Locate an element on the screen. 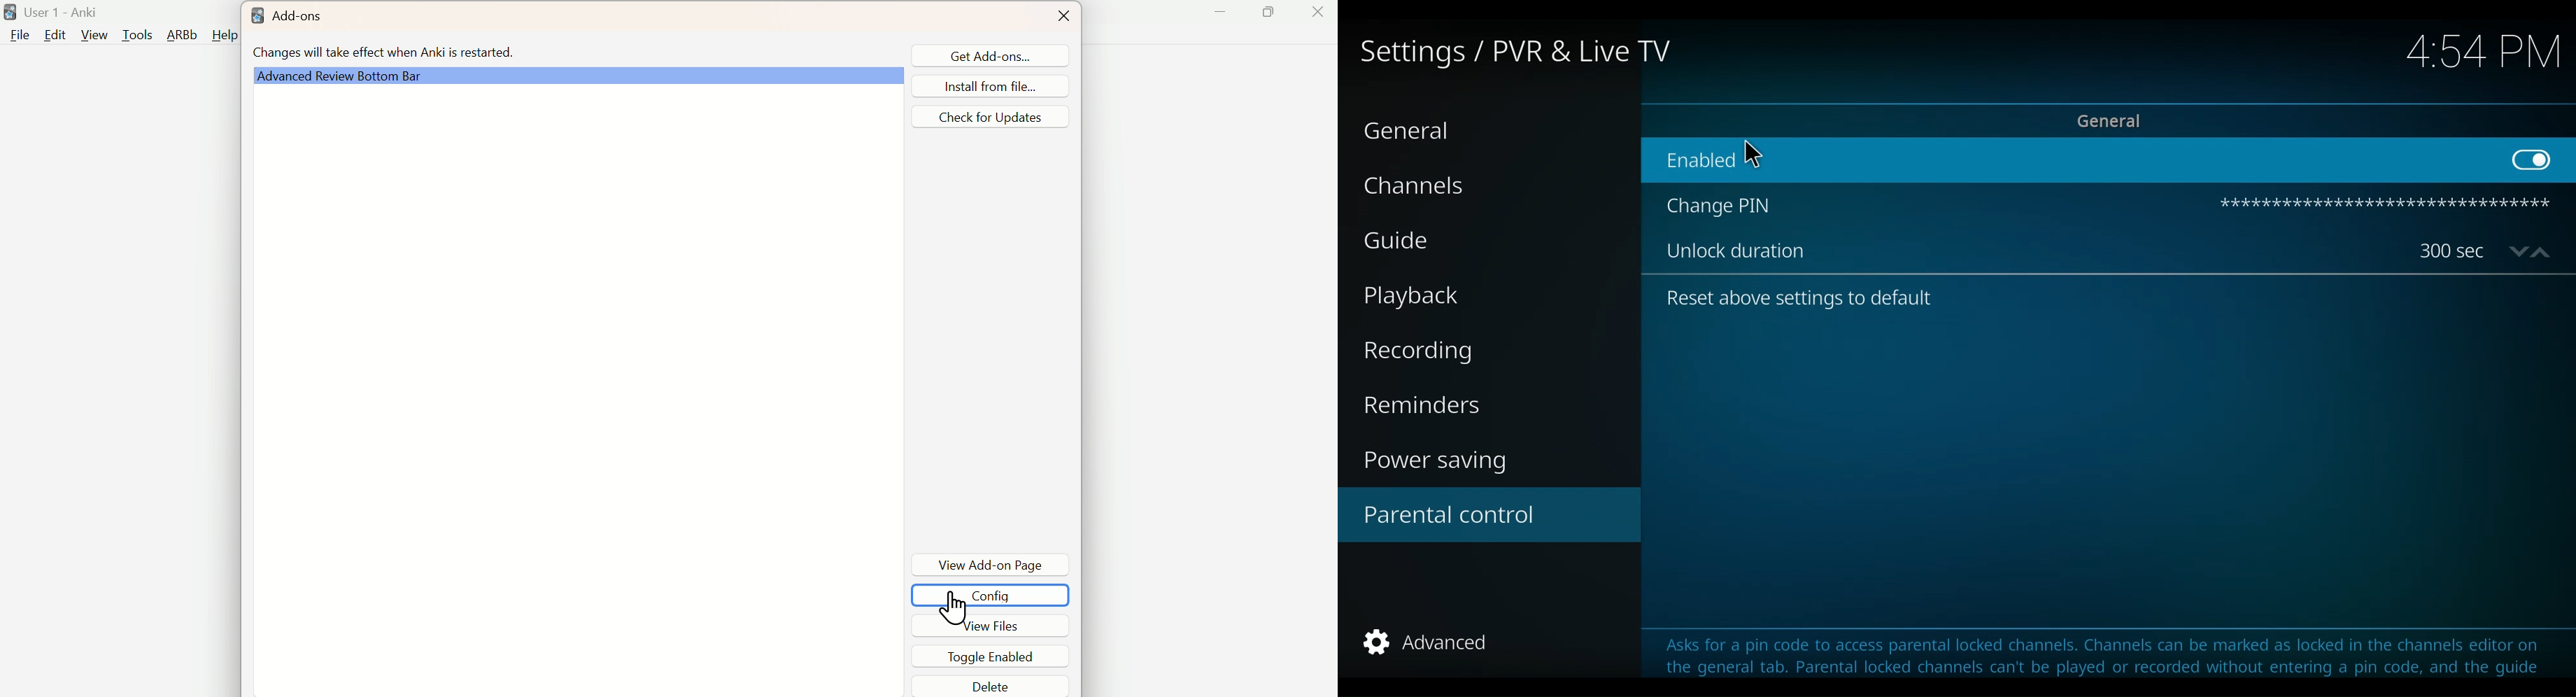  Advanced Review Bottom Bar is located at coordinates (577, 79).